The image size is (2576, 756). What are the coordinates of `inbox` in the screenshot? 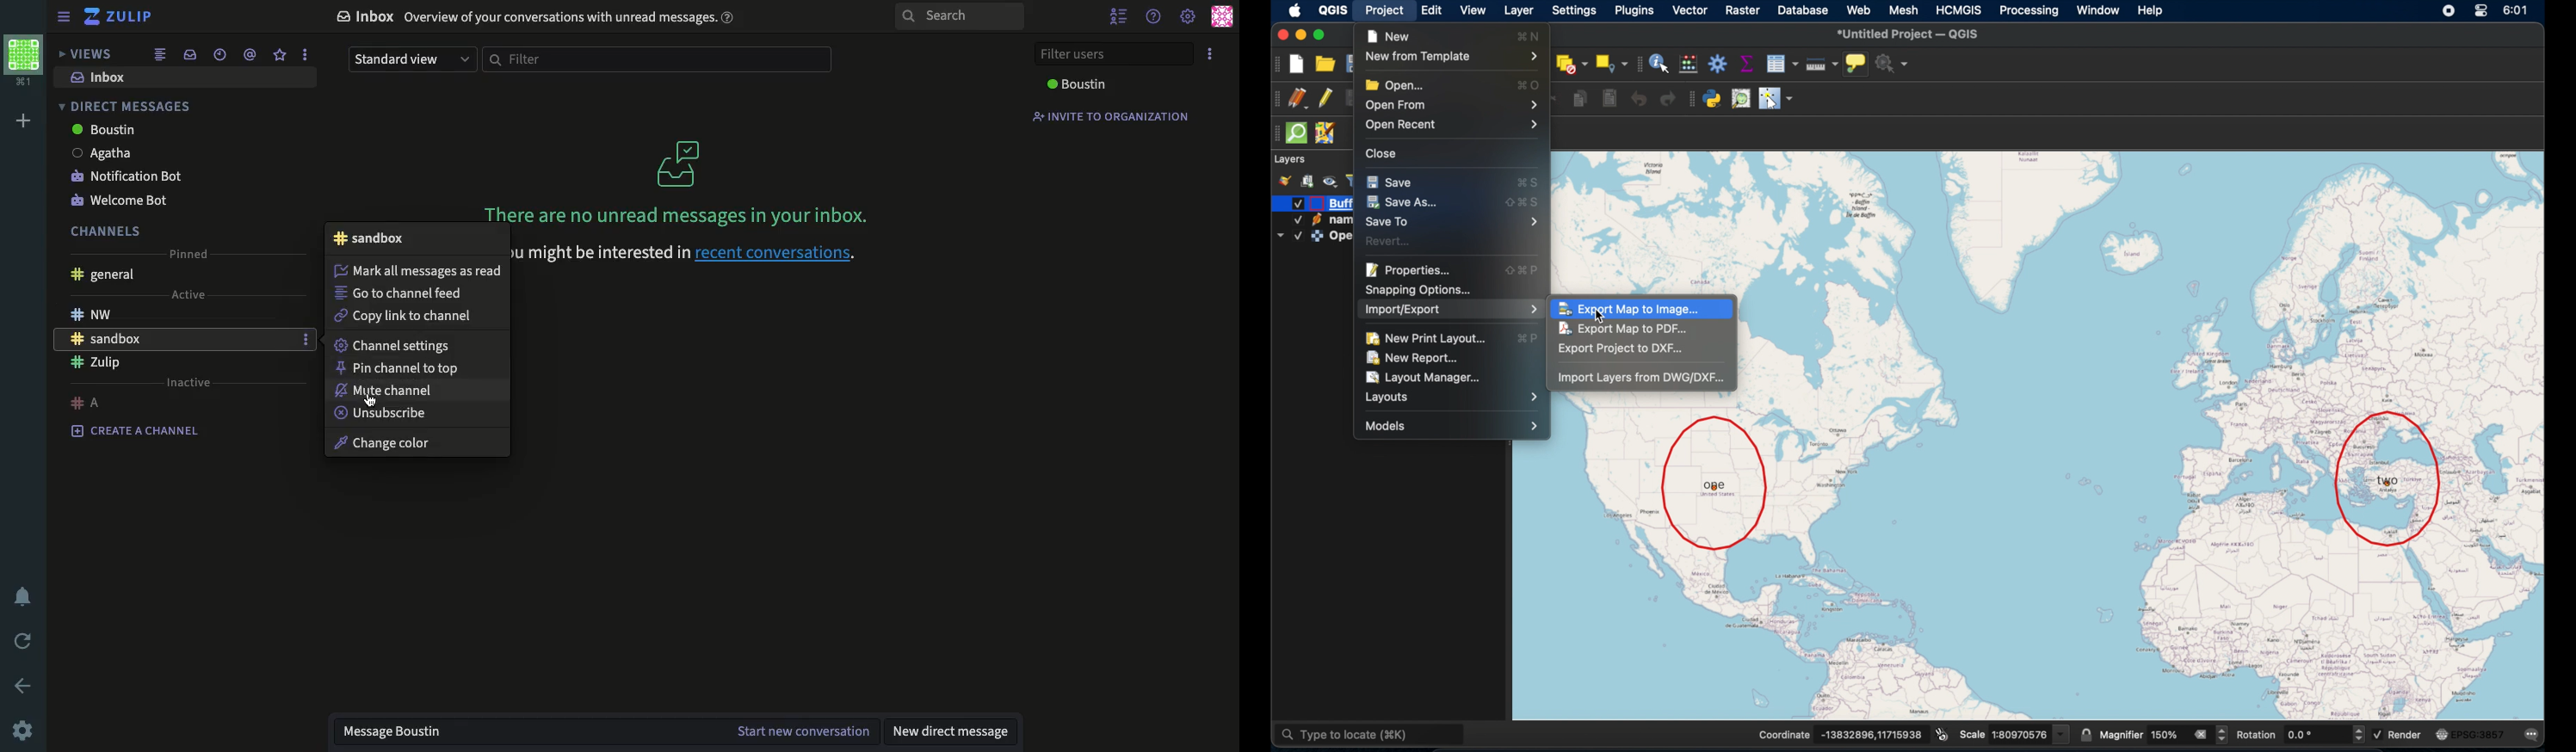 It's located at (102, 77).